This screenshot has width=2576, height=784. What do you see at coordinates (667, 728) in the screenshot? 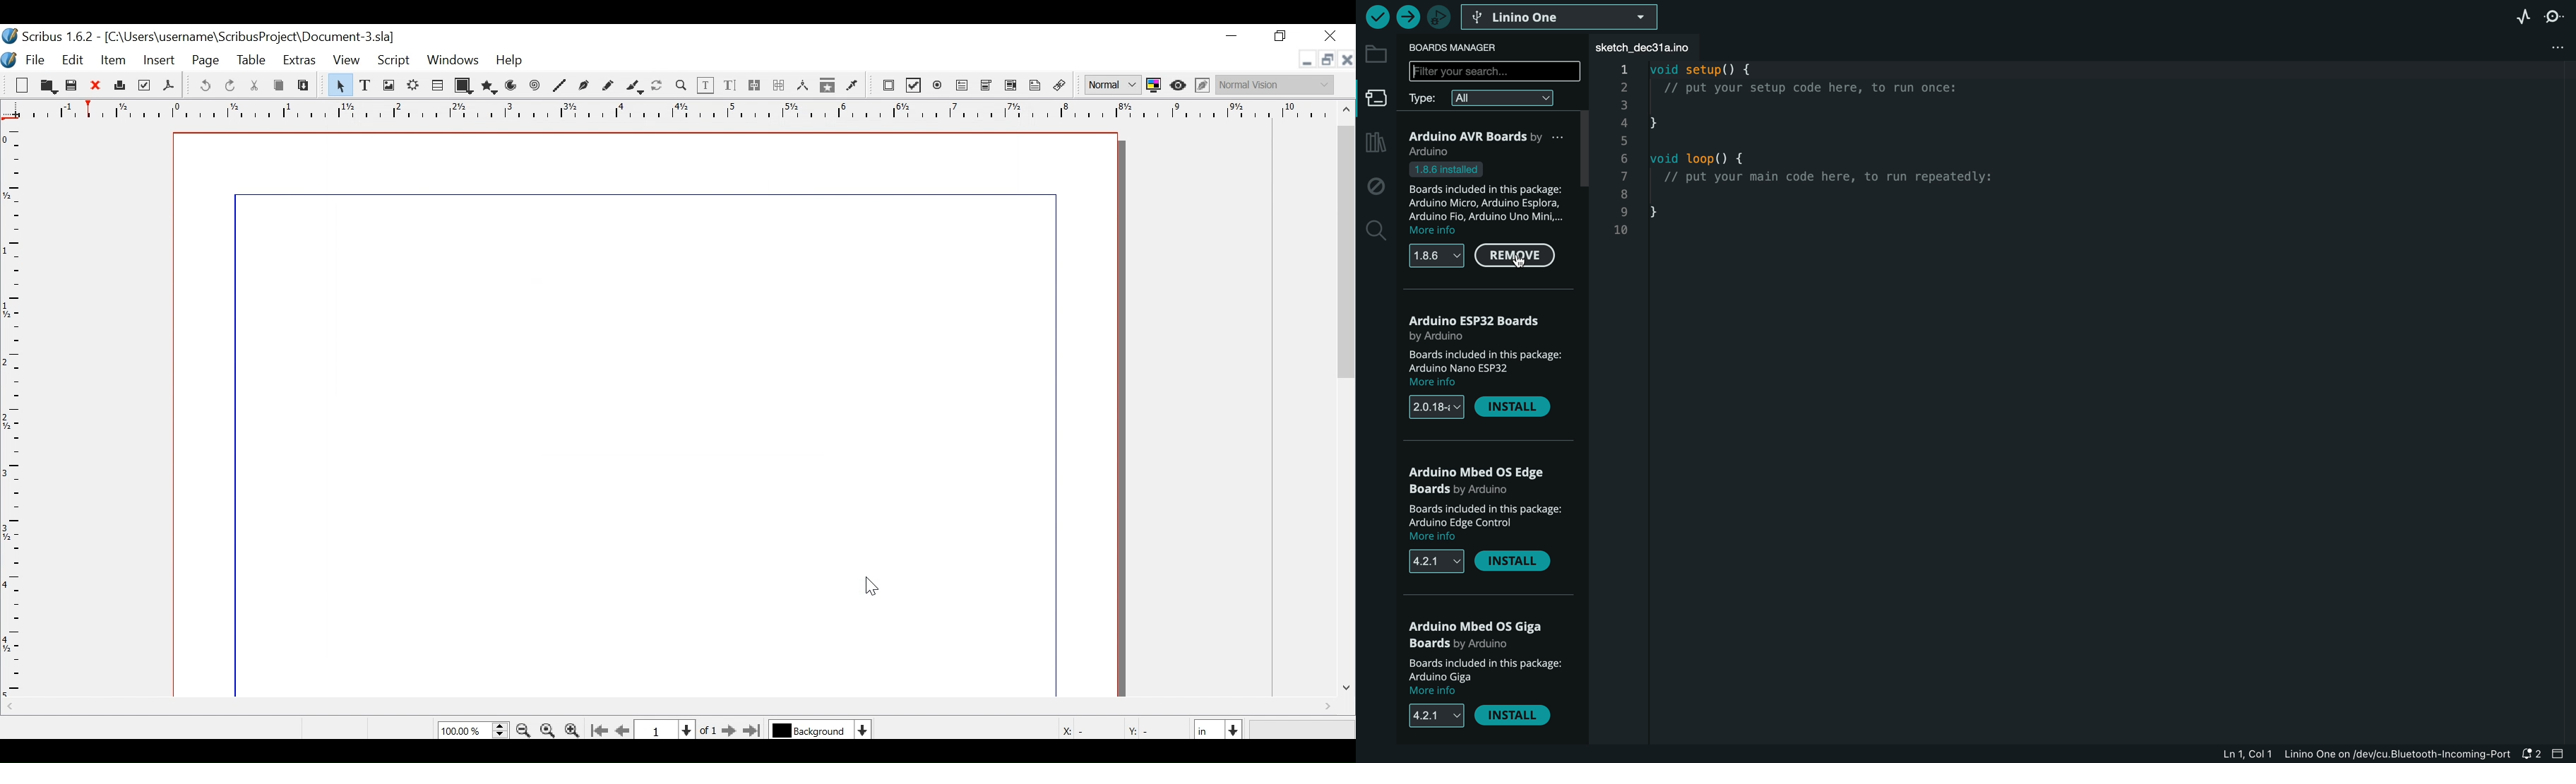
I see `Current Page` at bounding box center [667, 728].